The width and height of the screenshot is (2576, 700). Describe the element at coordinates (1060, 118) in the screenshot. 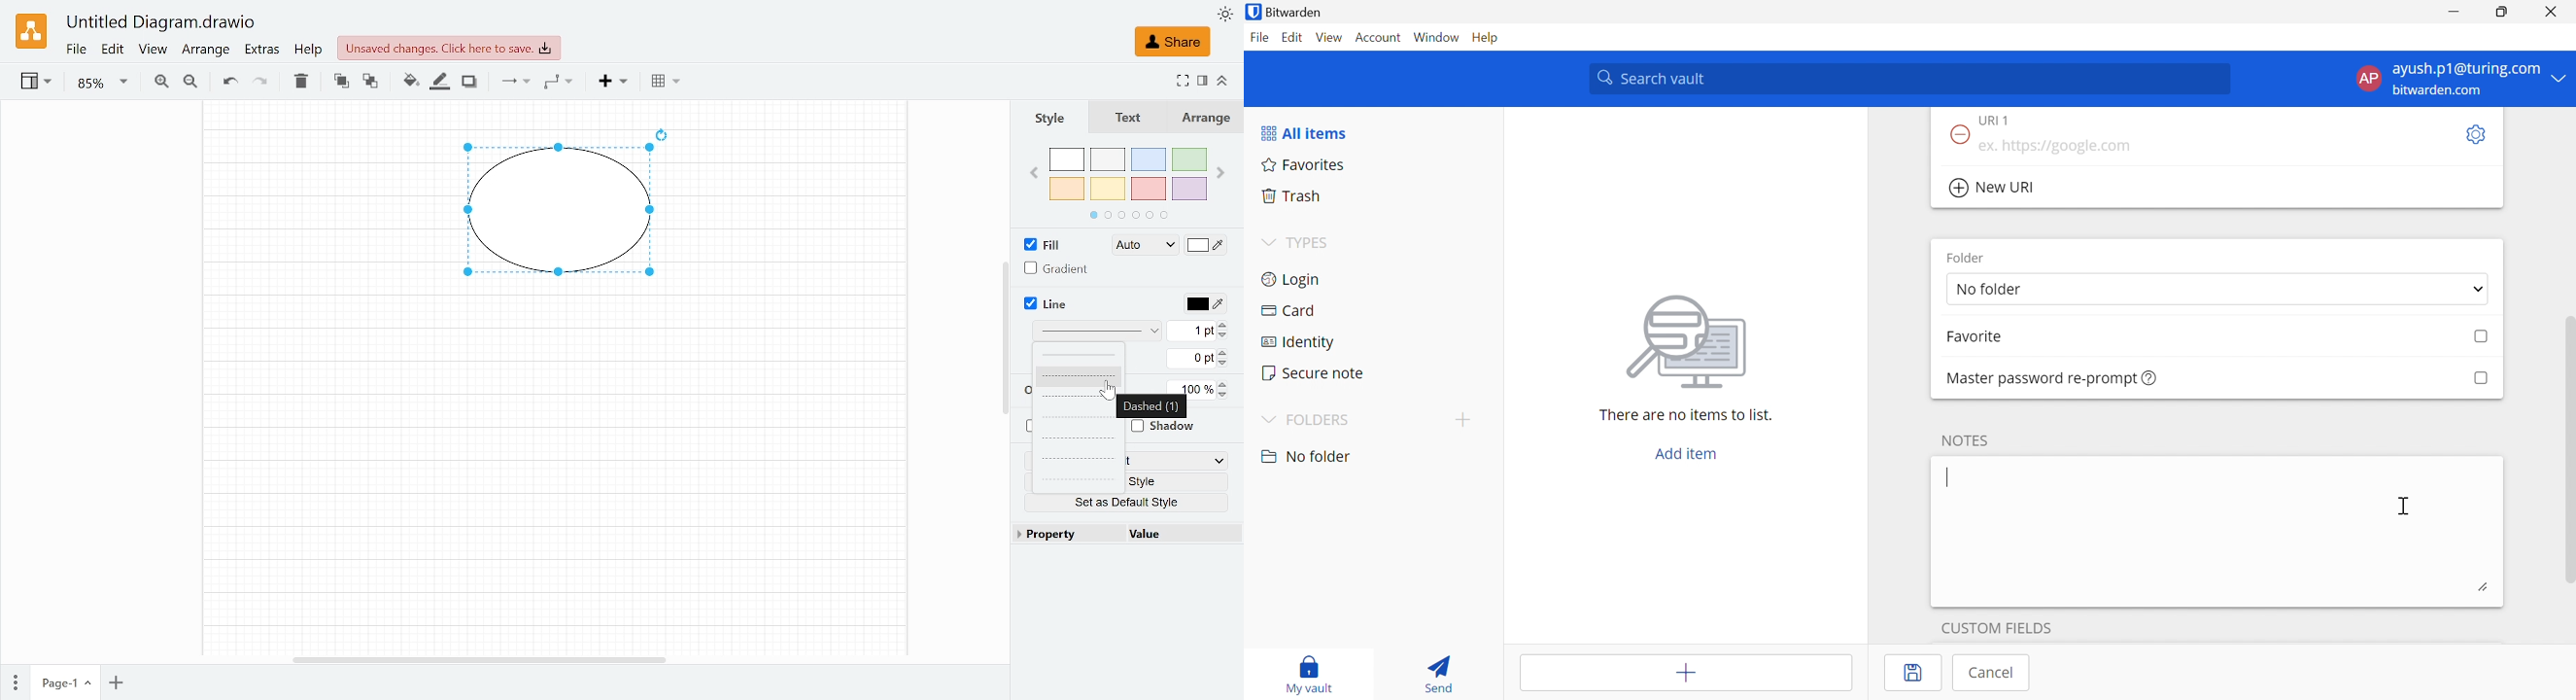

I see `STyle` at that location.